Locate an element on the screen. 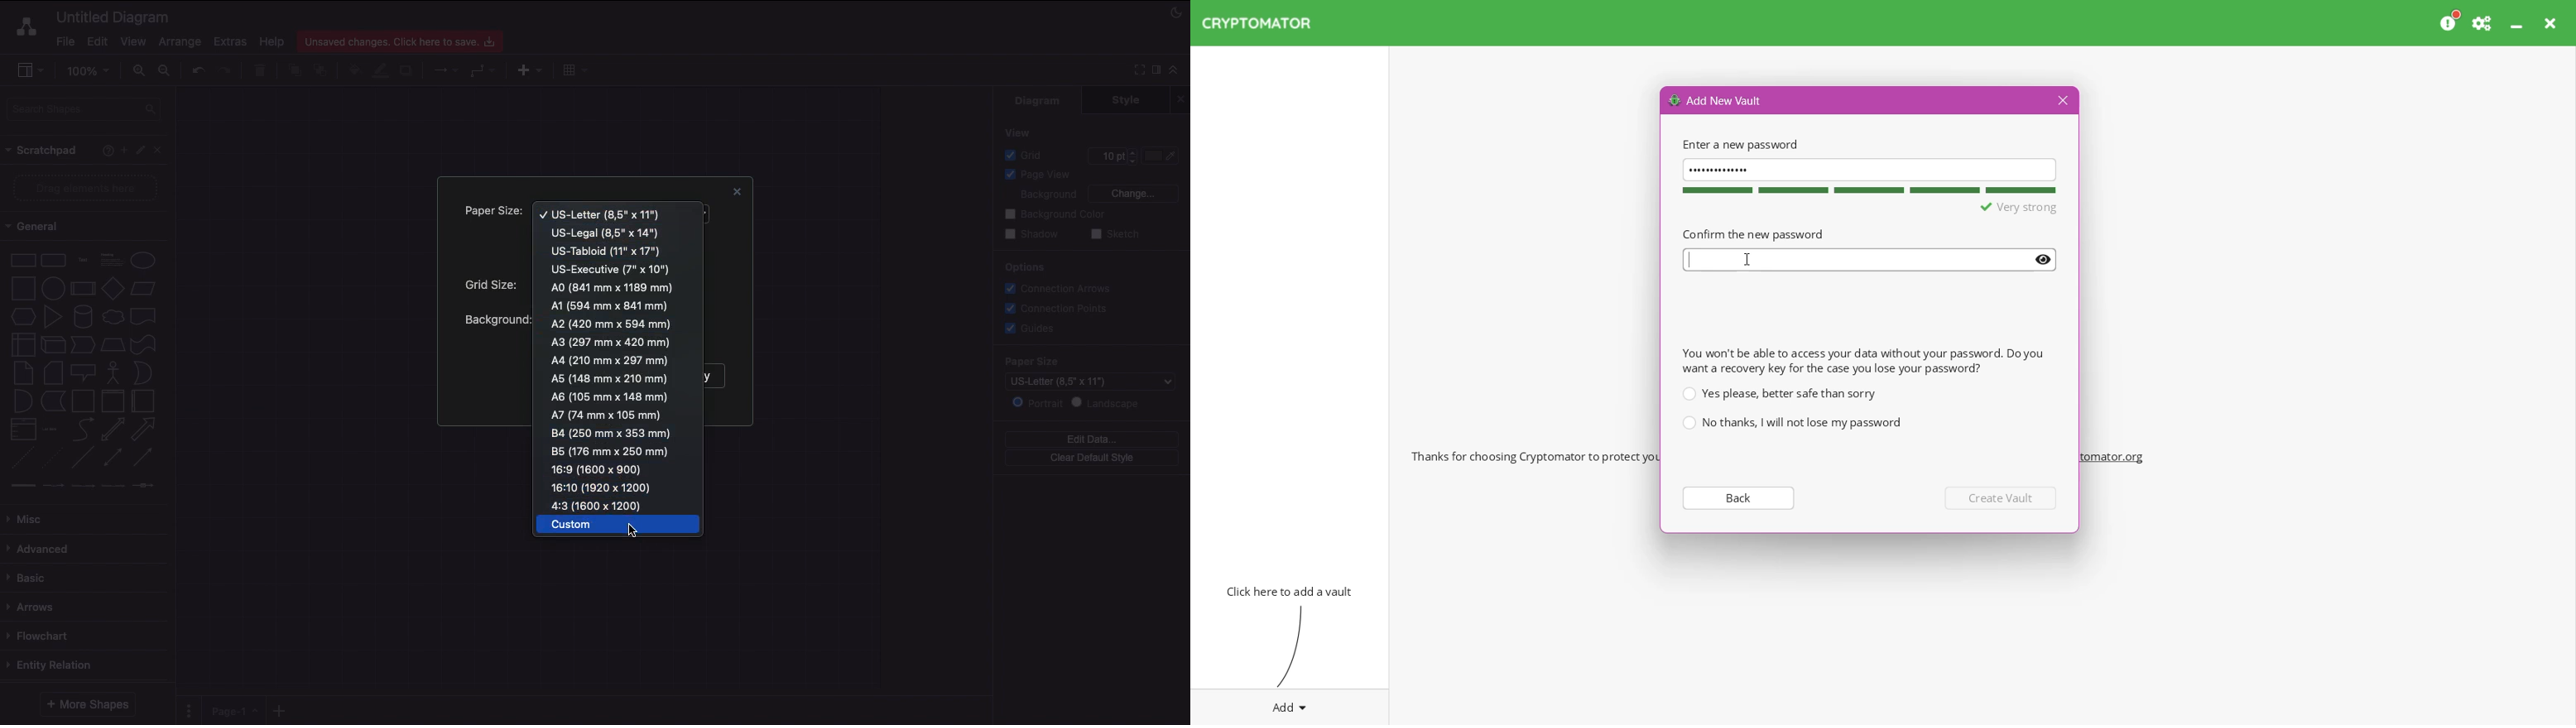 The width and height of the screenshot is (2576, 728). Draw.io is located at coordinates (23, 26).